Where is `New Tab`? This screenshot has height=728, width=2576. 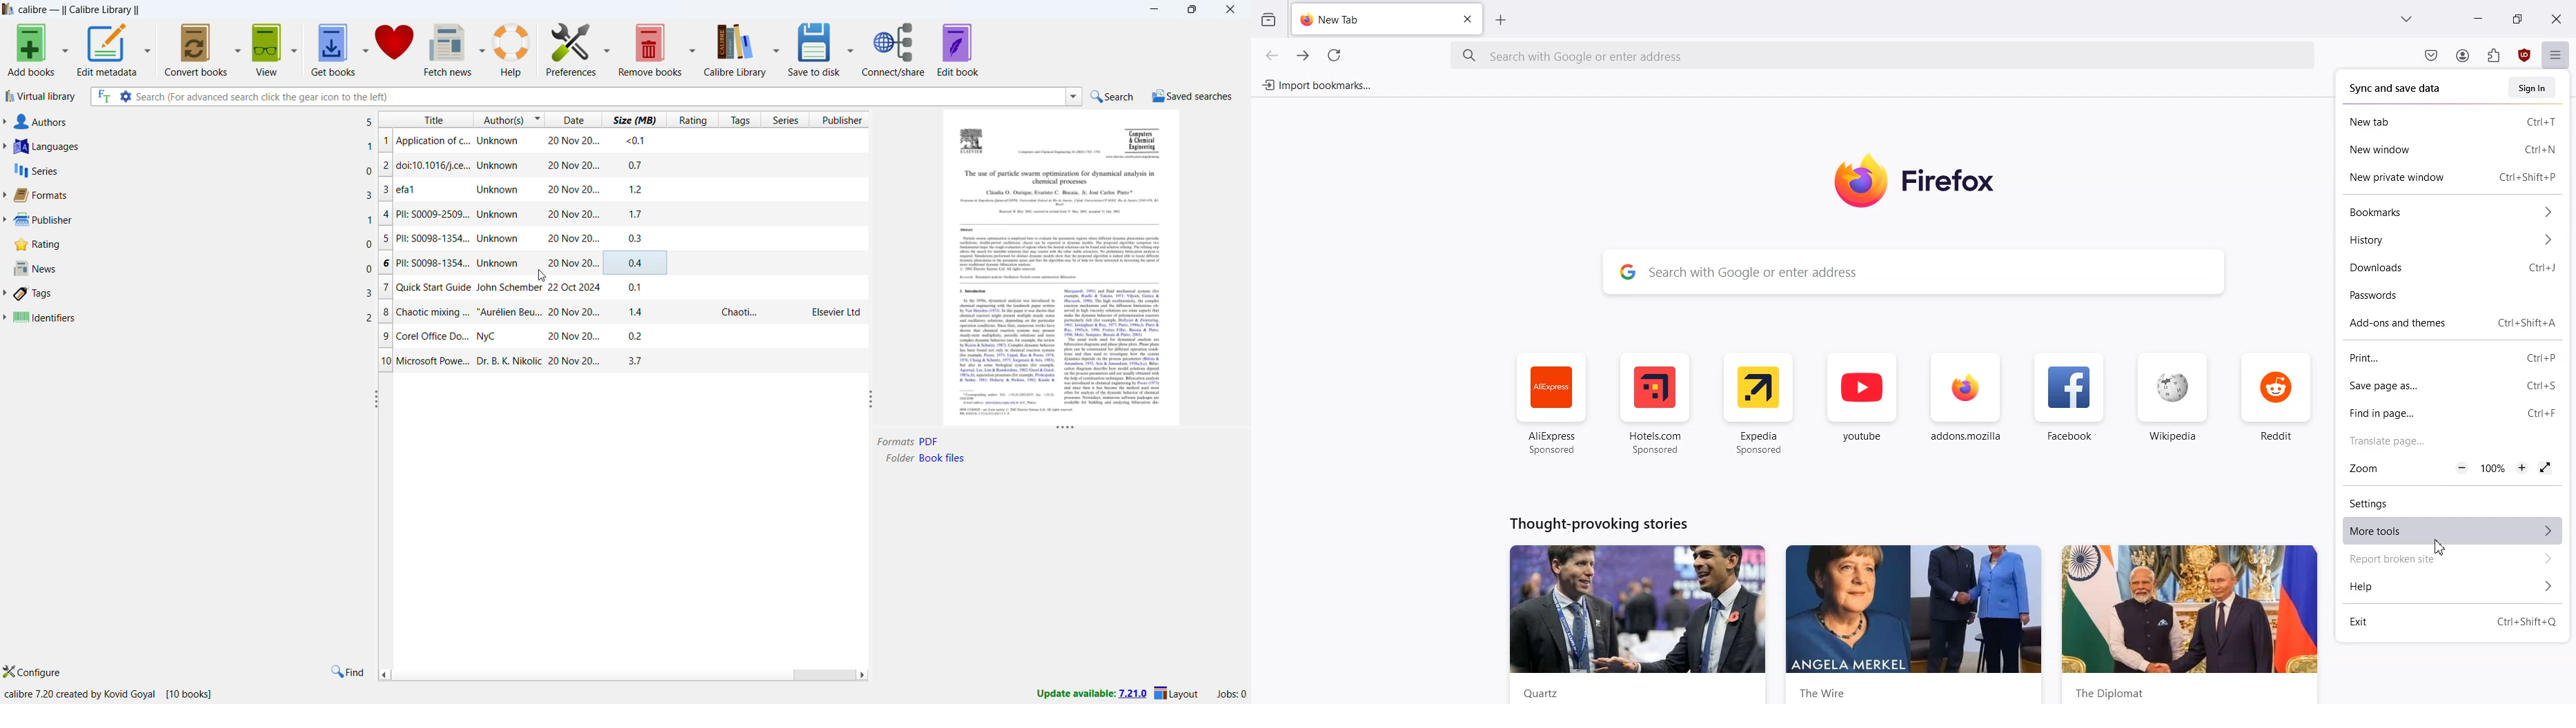 New Tab is located at coordinates (2420, 121).